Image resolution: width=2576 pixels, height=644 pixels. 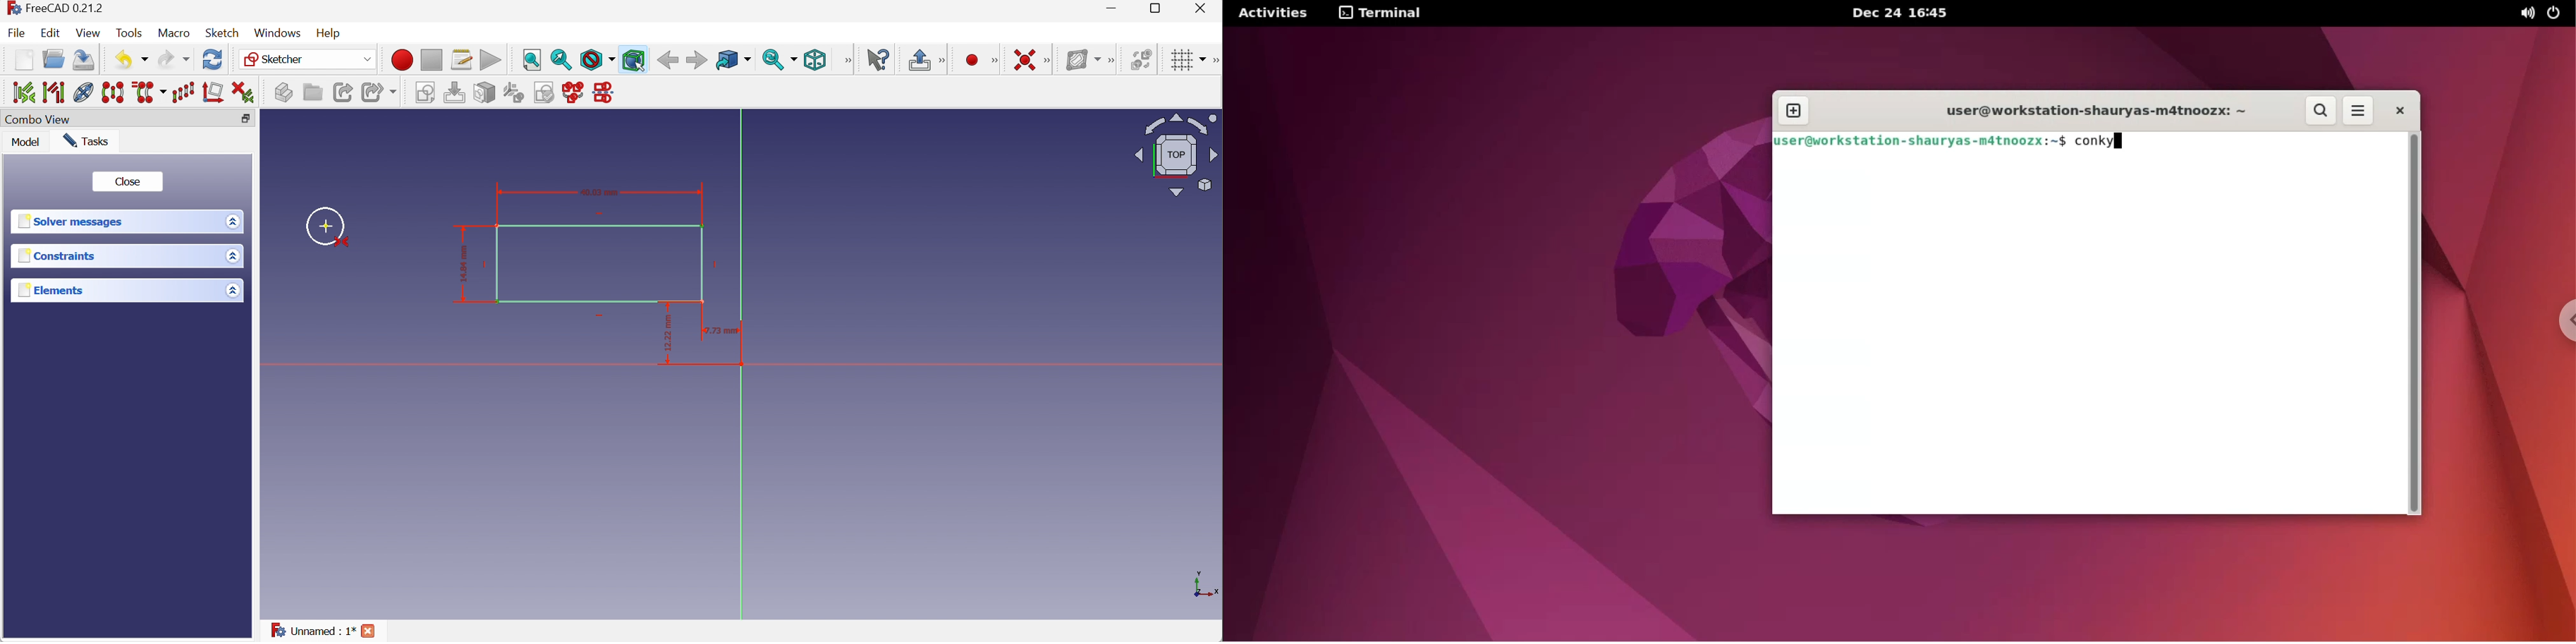 What do you see at coordinates (514, 93) in the screenshot?
I see `Reorient sketch...` at bounding box center [514, 93].